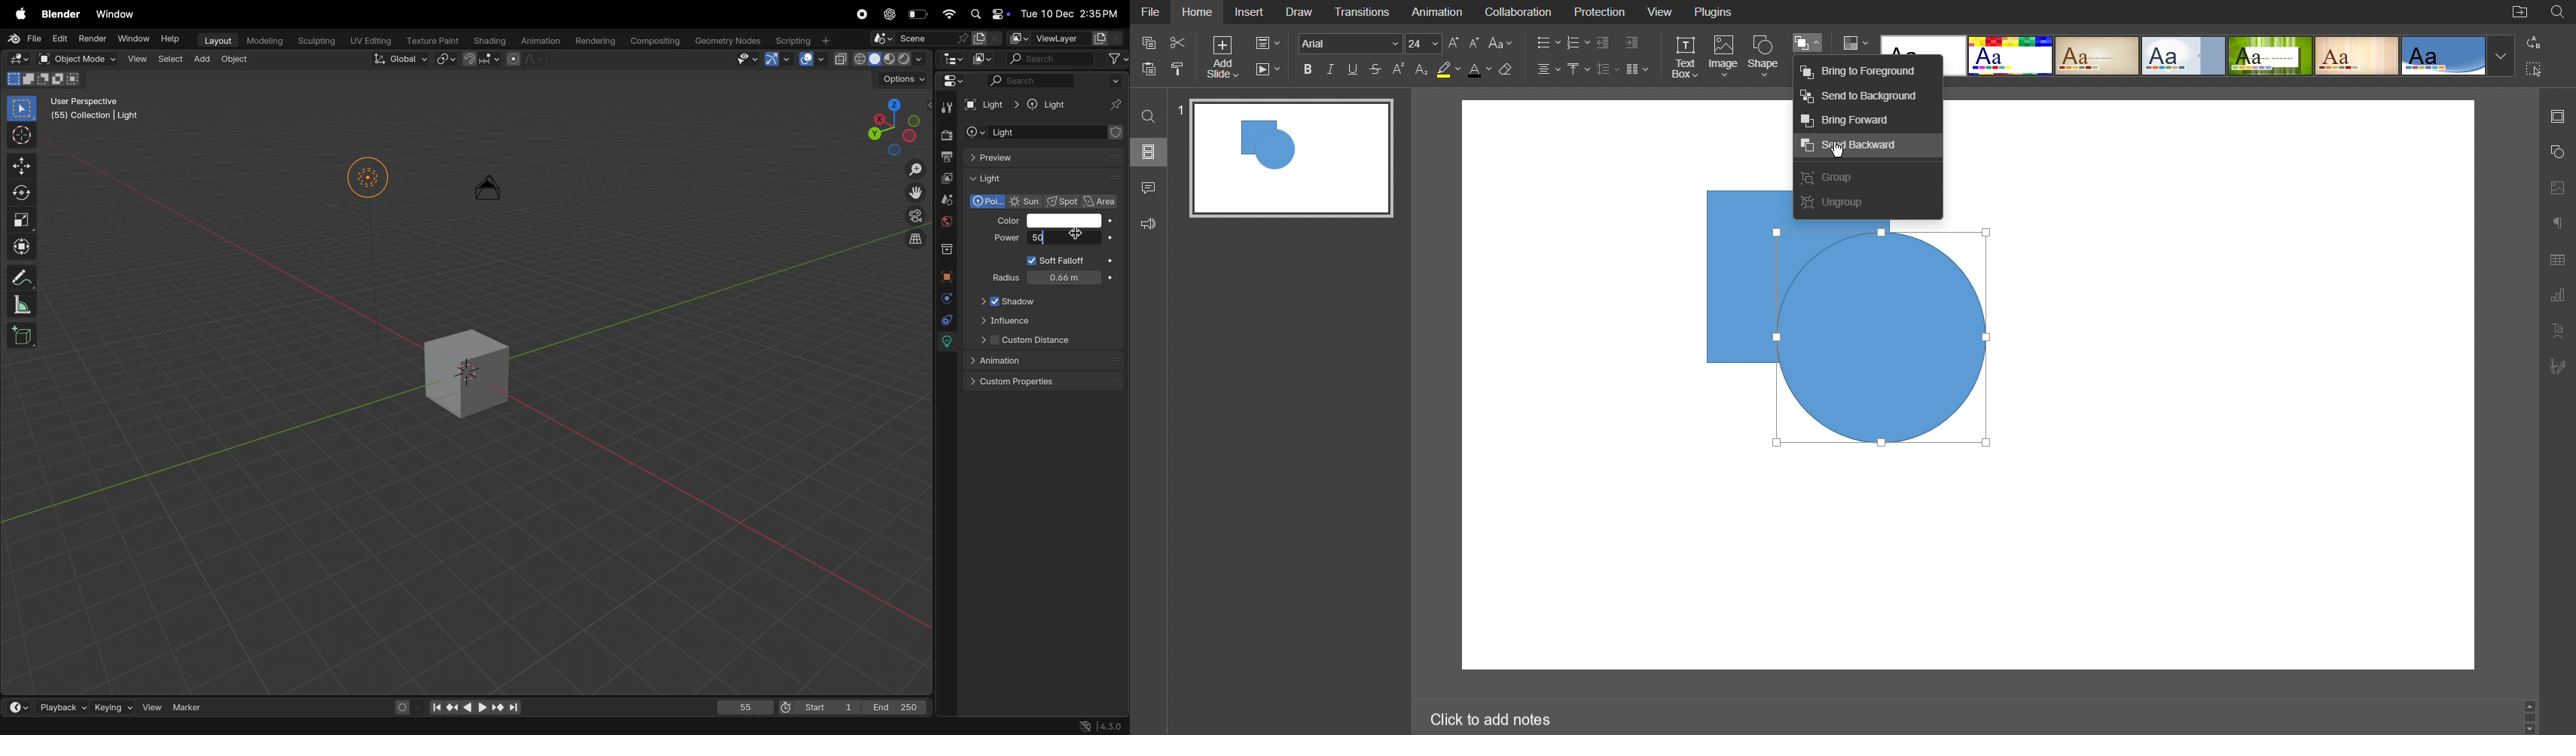 The width and height of the screenshot is (2576, 756). Describe the element at coordinates (17, 13) in the screenshot. I see `apple menu` at that location.